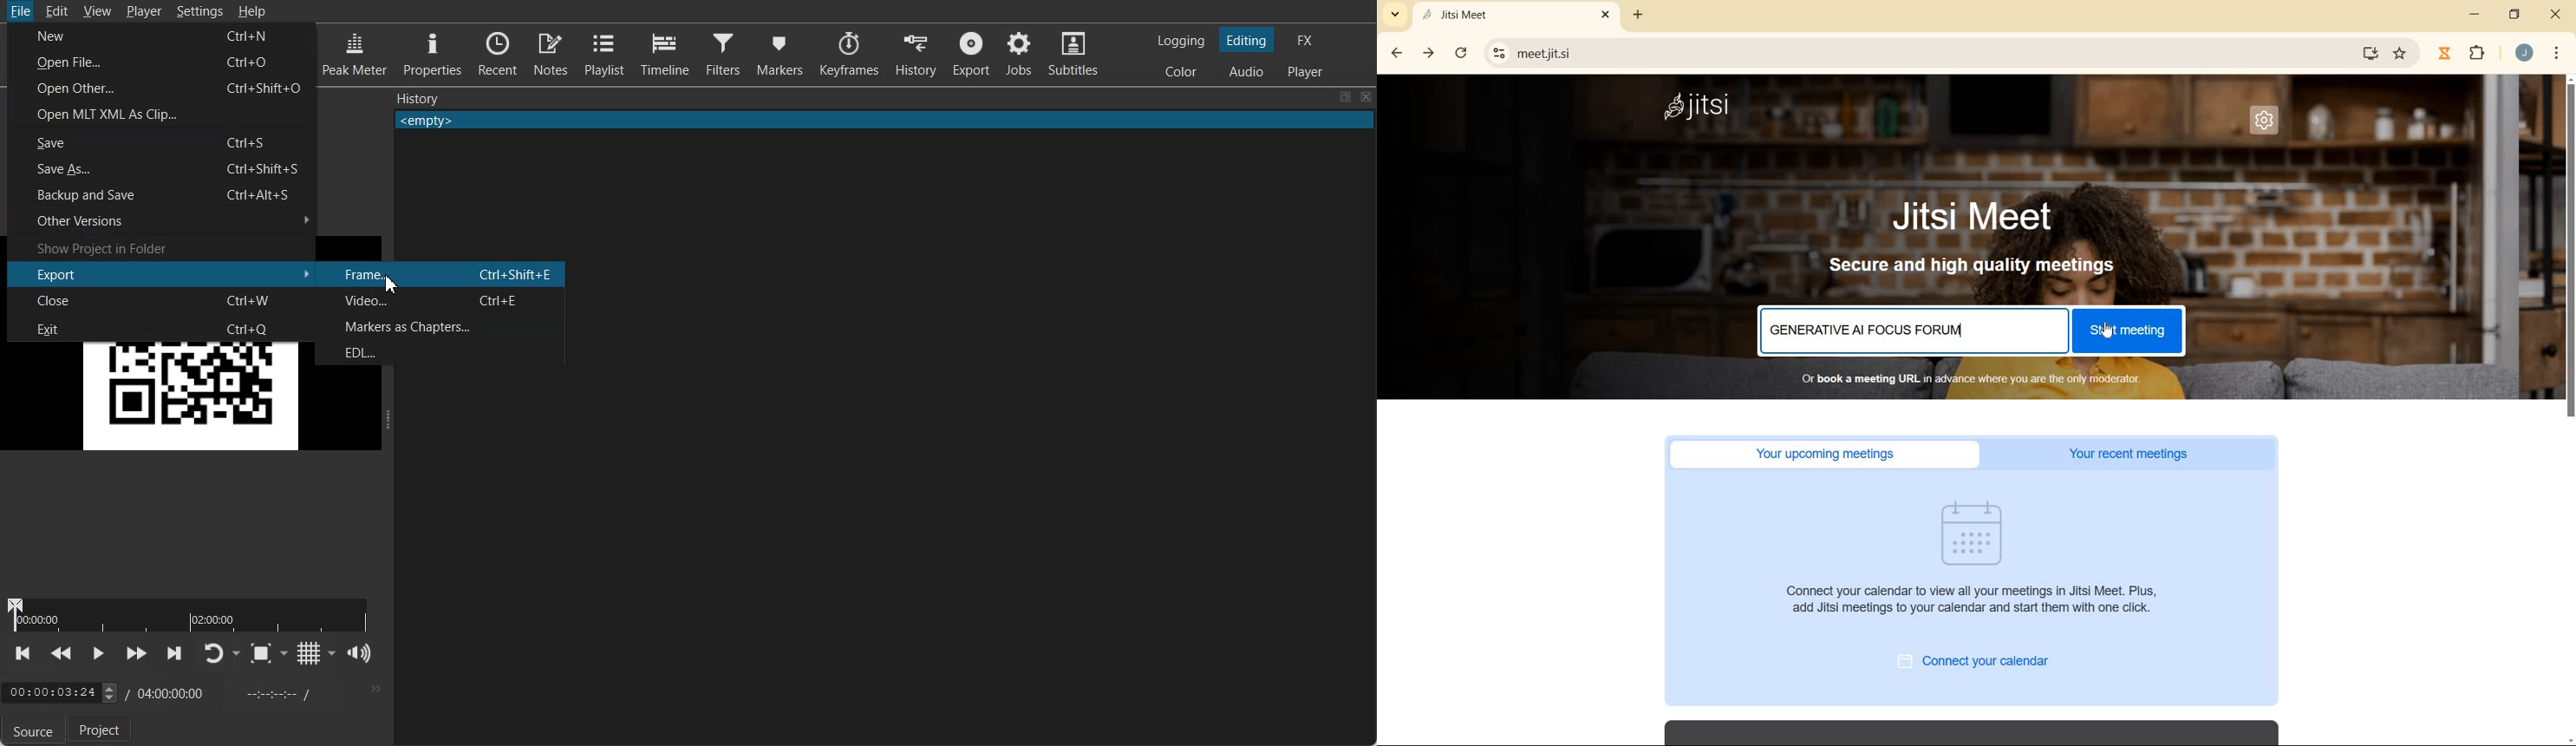 Image resolution: width=2576 pixels, height=756 pixels. Describe the element at coordinates (1304, 39) in the screenshot. I see `Switching to the Effect Layout` at that location.